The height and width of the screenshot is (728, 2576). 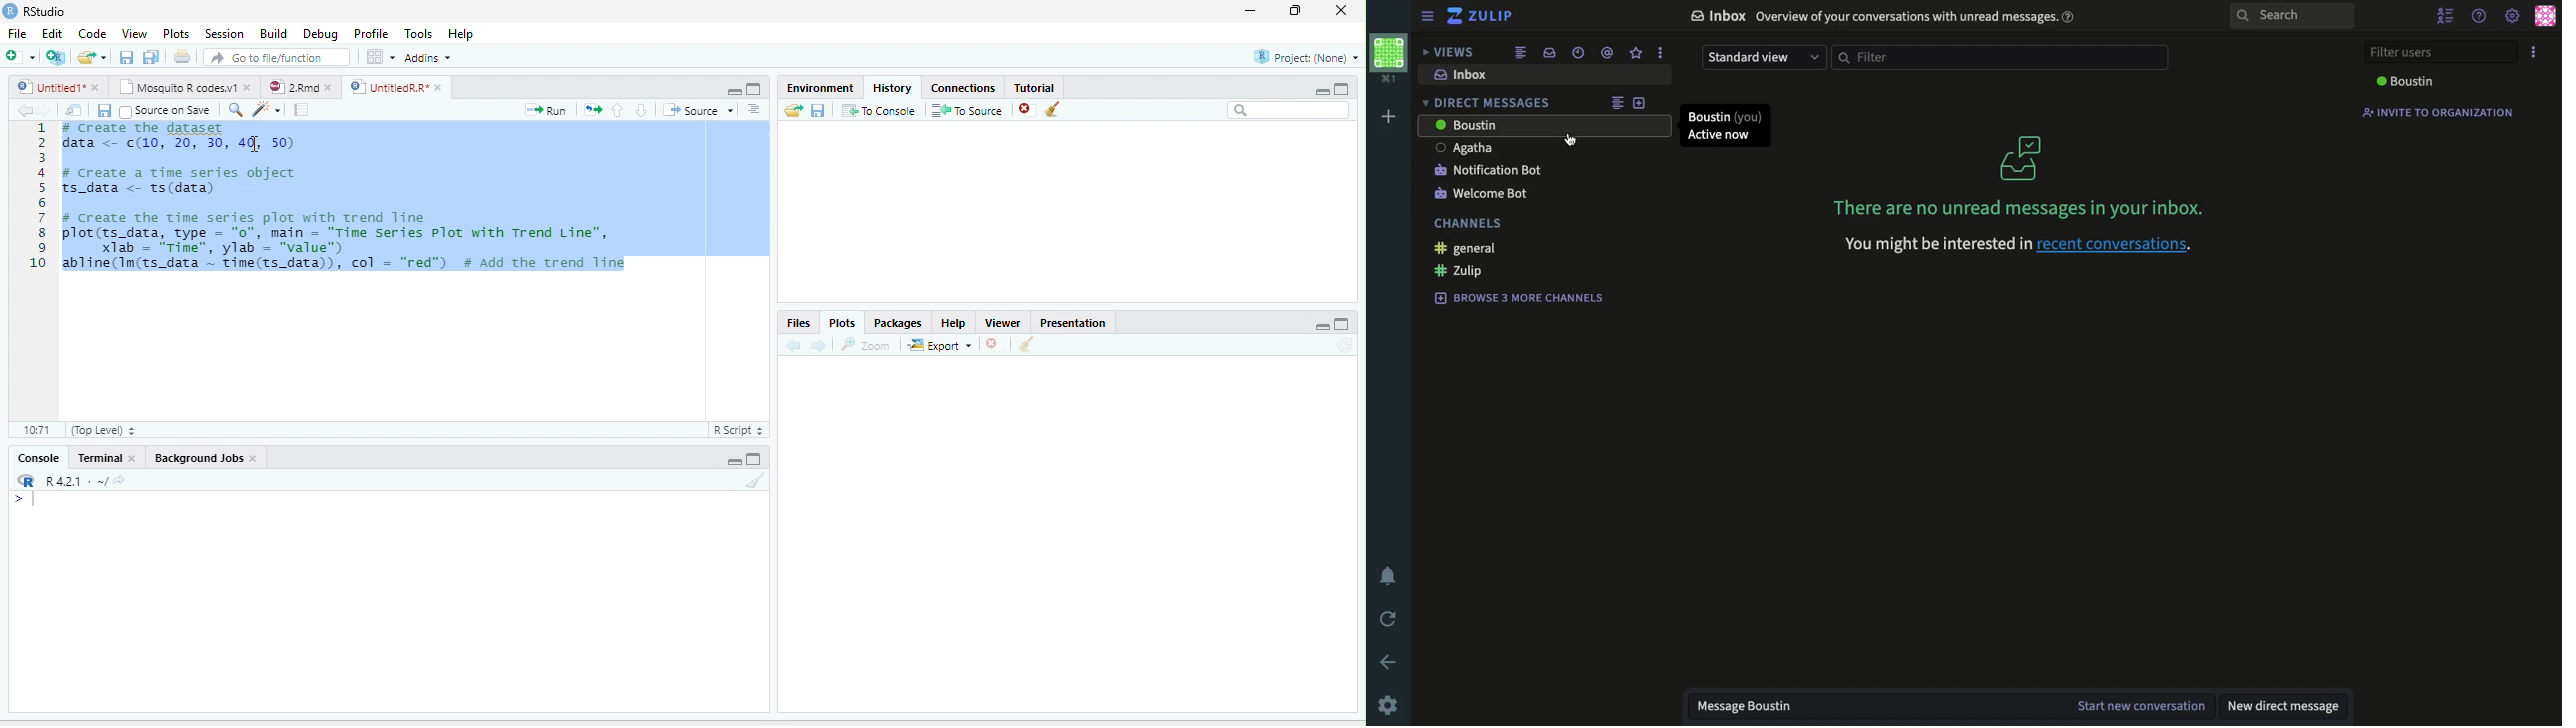 I want to click on New file, so click(x=19, y=56).